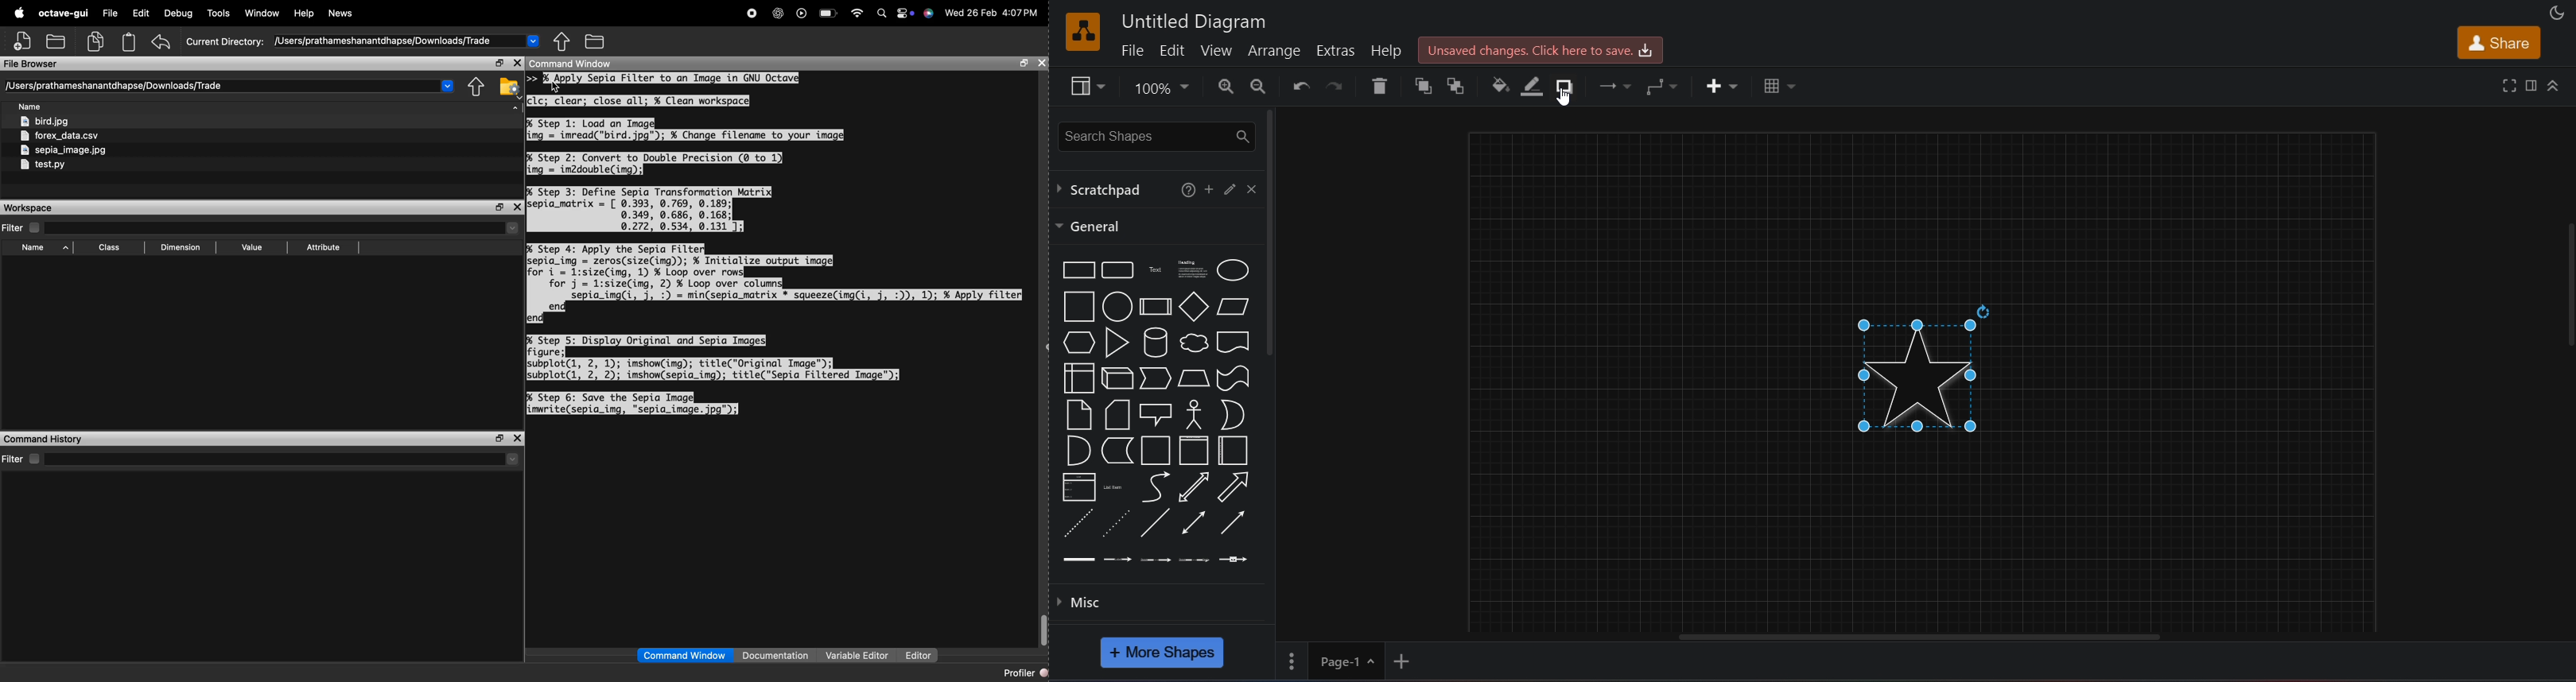 The width and height of the screenshot is (2576, 700). I want to click on  bird.jpg, so click(44, 120).